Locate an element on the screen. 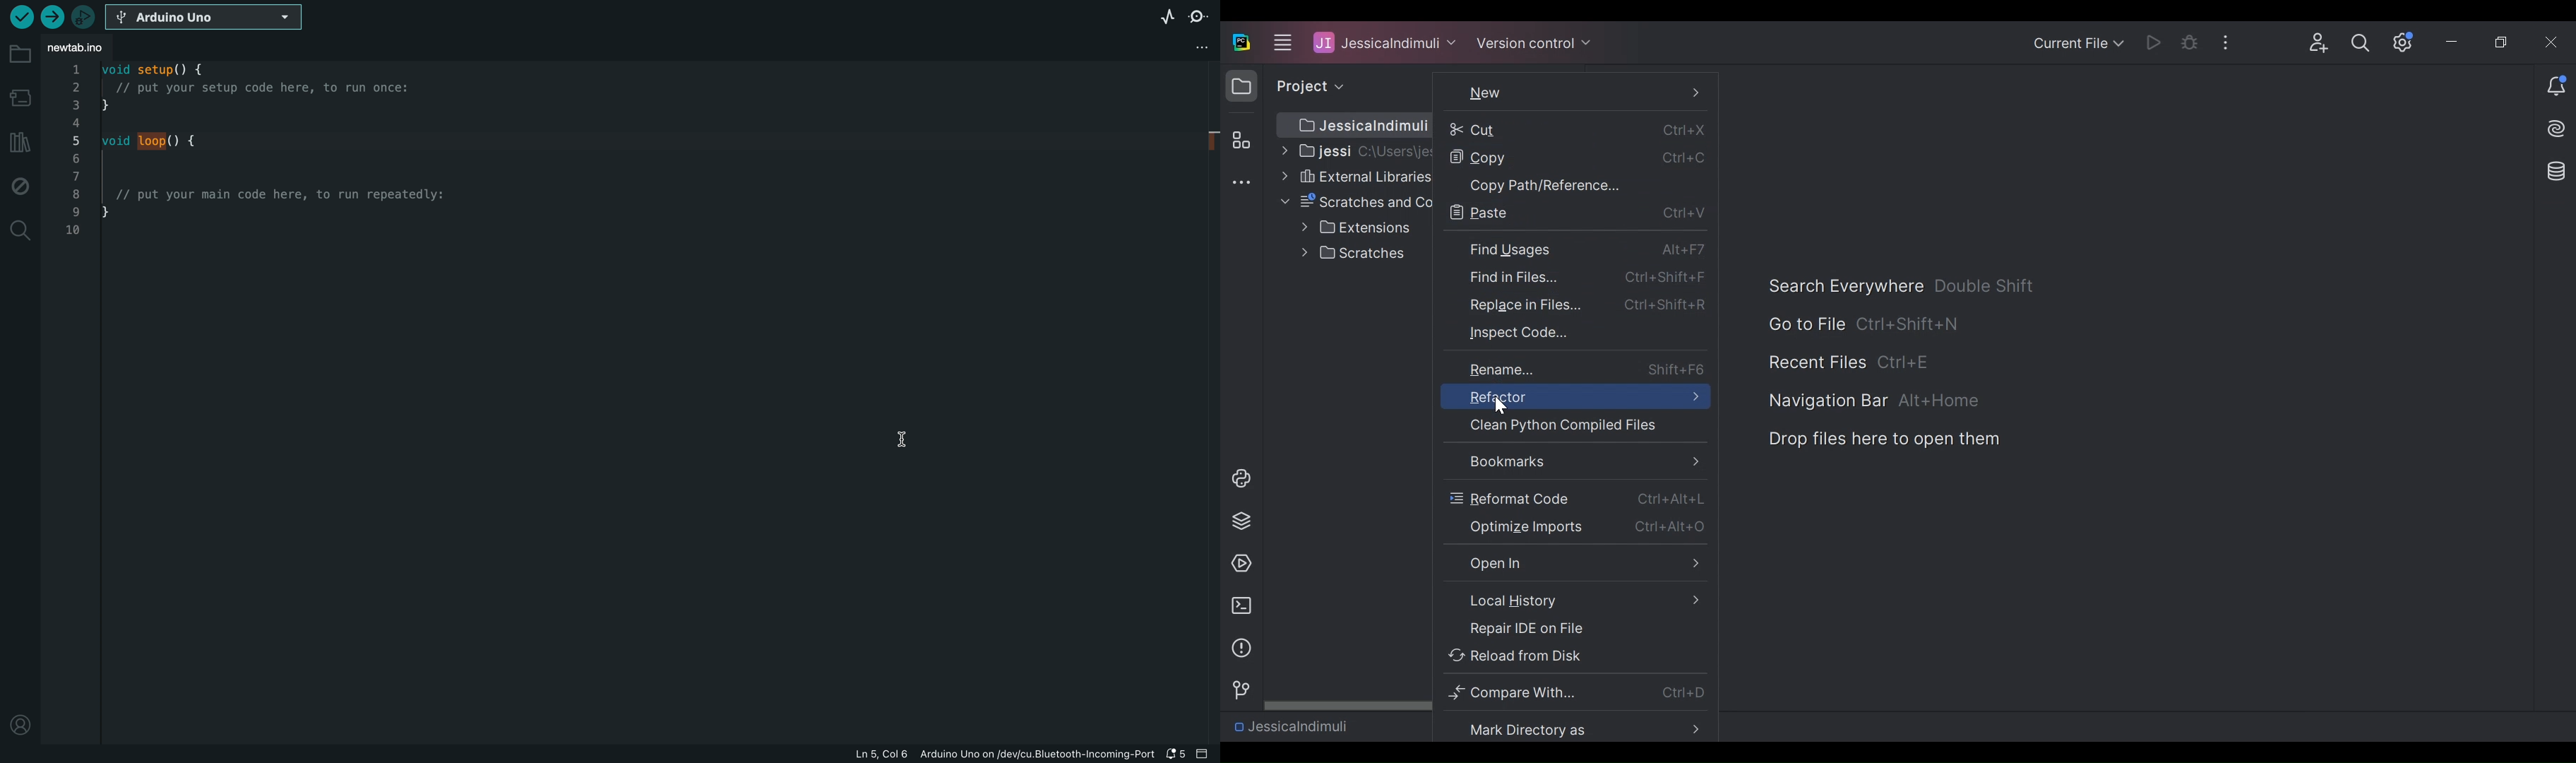  python is located at coordinates (1241, 478).